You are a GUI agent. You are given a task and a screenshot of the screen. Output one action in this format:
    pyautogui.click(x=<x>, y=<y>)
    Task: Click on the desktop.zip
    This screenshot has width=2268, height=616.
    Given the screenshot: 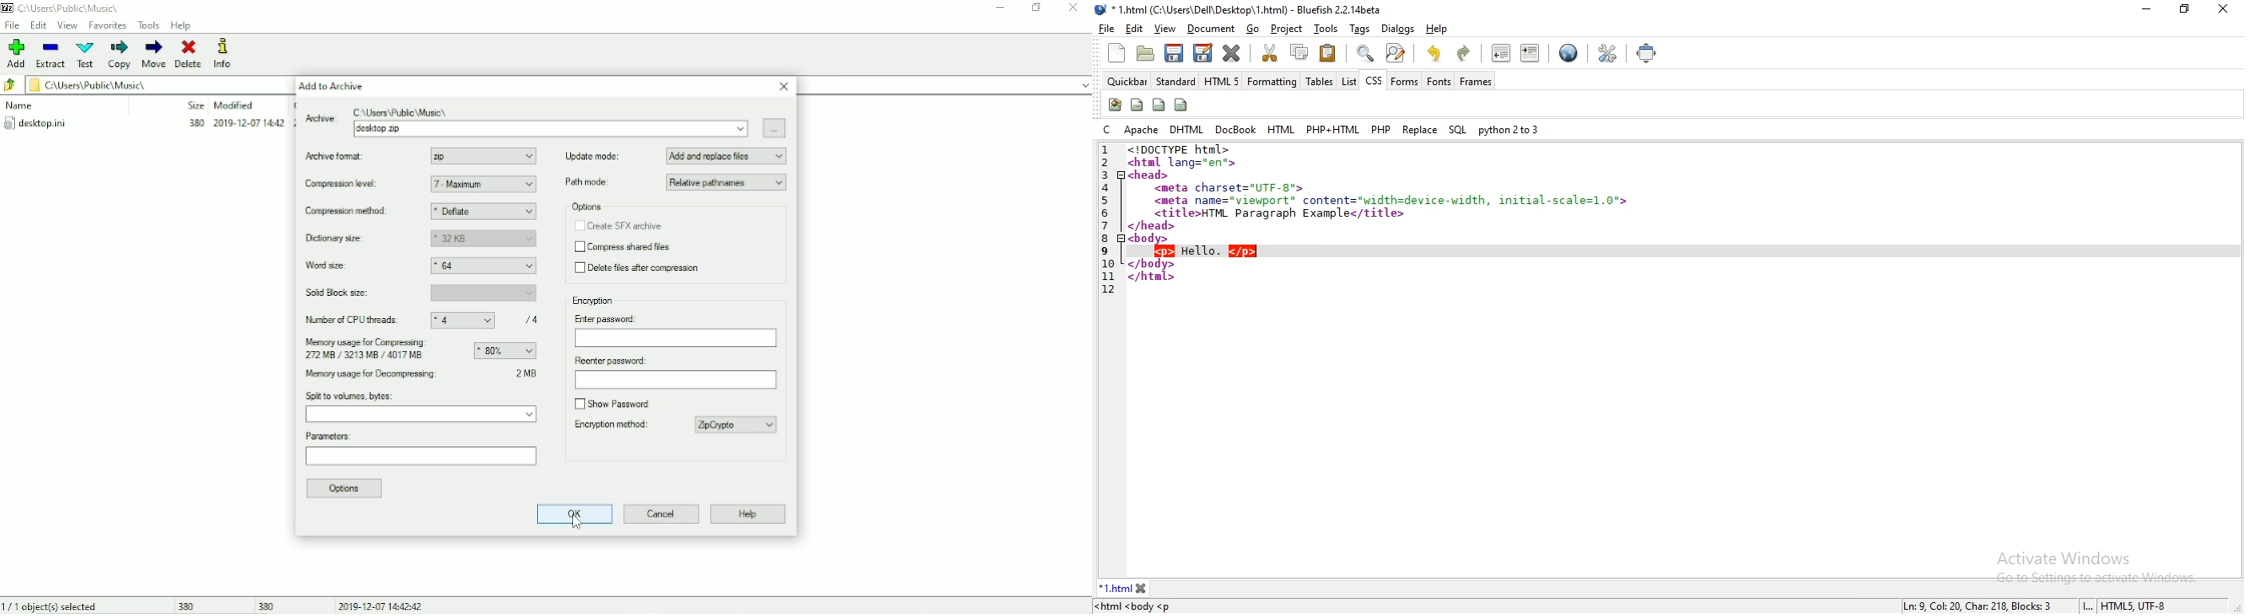 What is the action you would take?
    pyautogui.click(x=549, y=129)
    